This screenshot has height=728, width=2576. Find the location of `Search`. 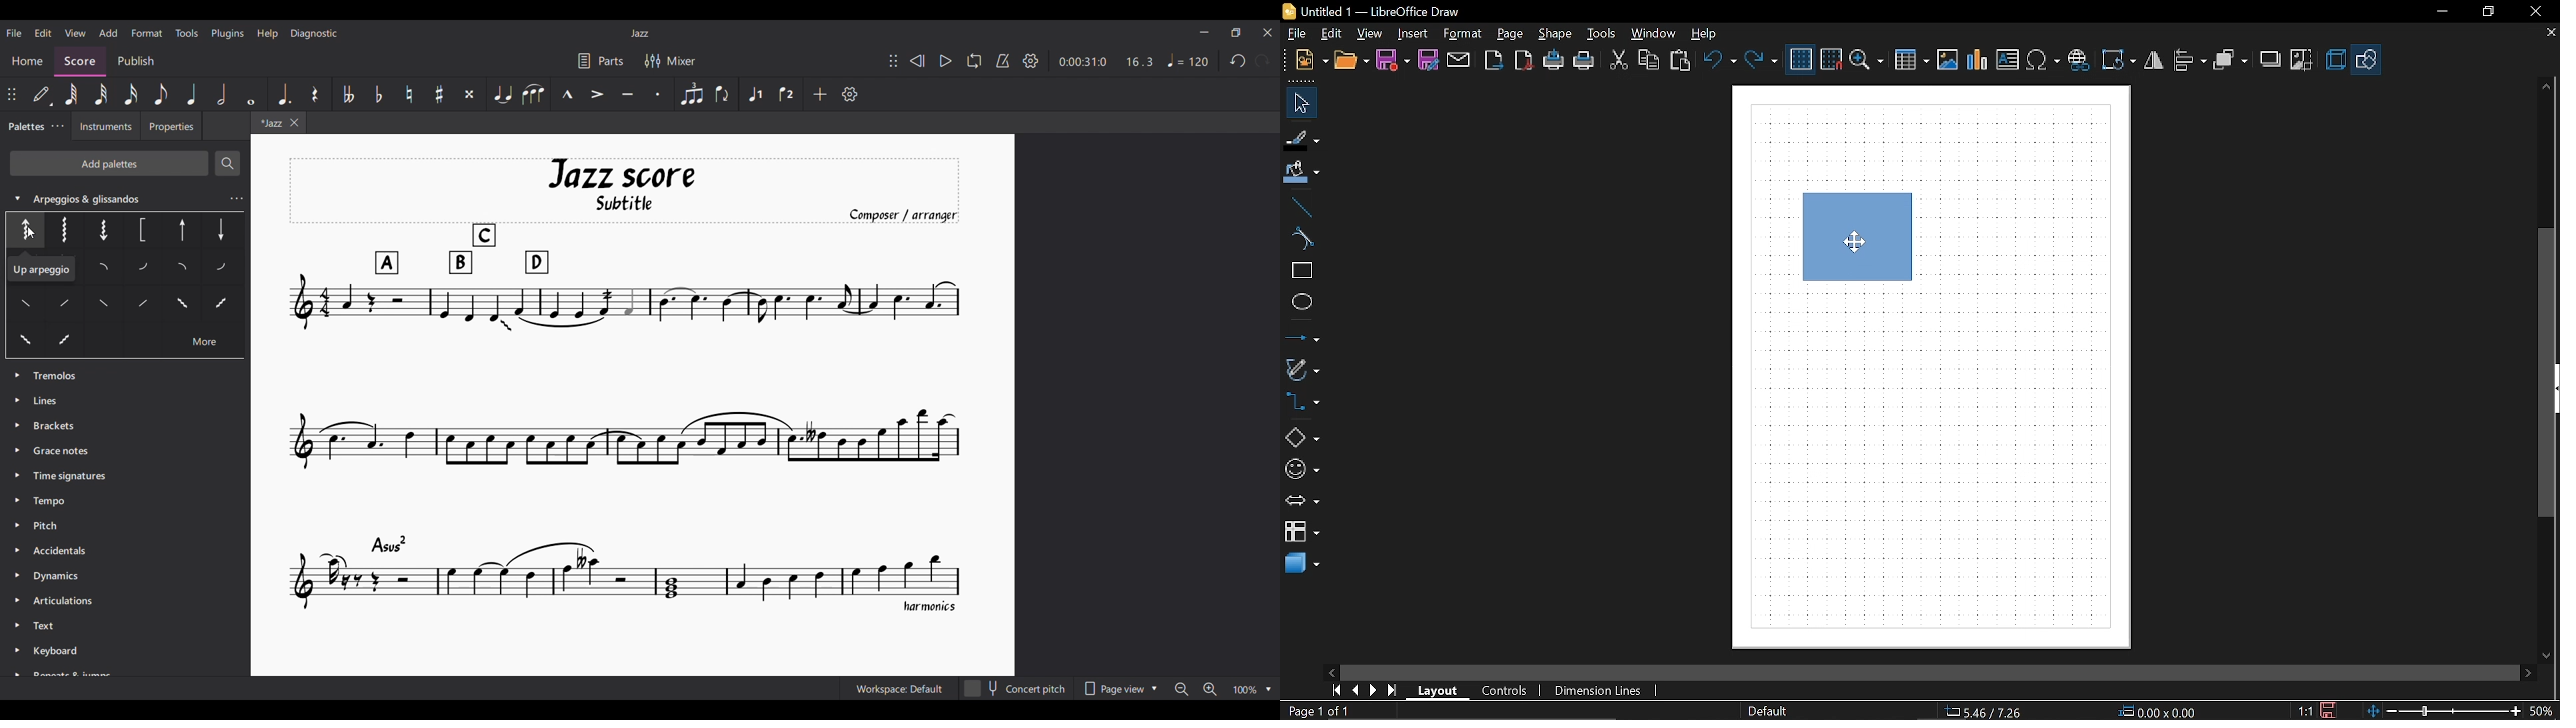

Search is located at coordinates (228, 163).